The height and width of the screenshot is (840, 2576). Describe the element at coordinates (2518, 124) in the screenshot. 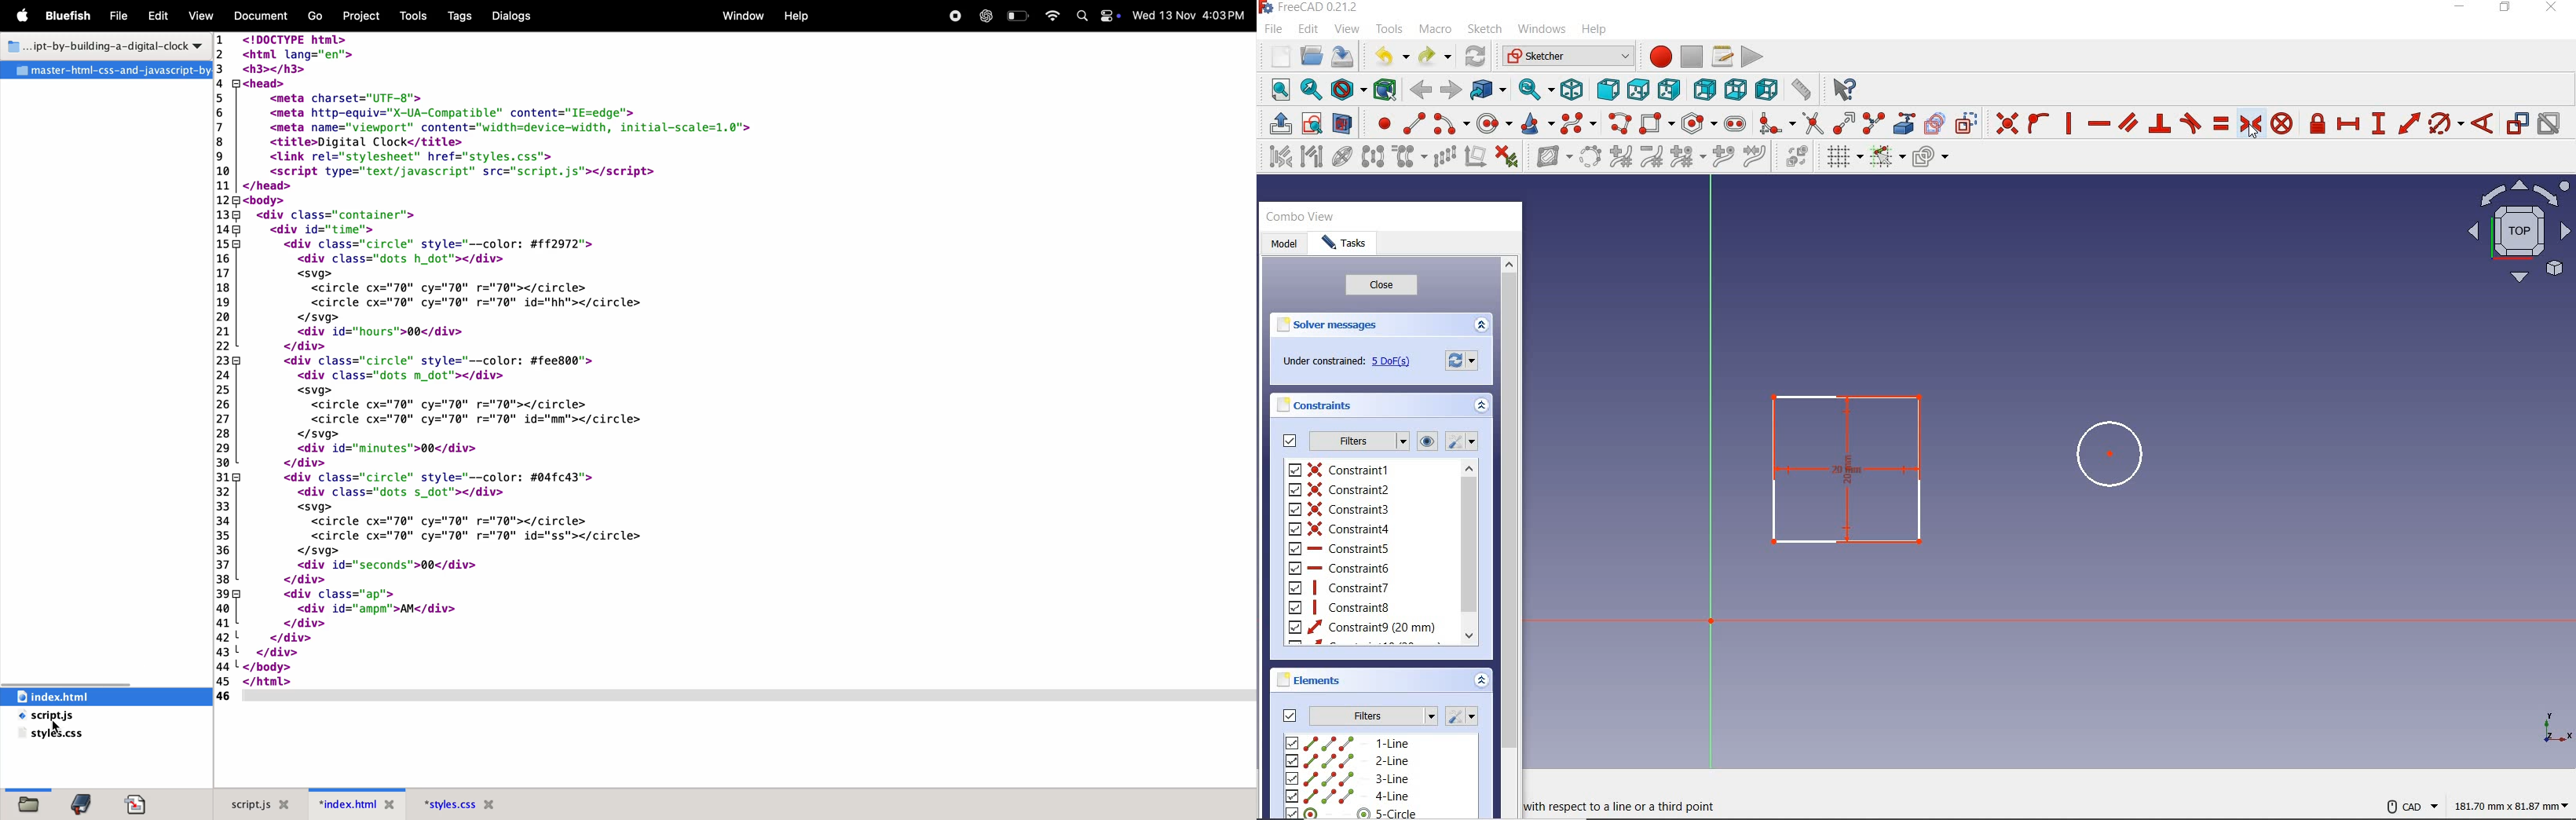

I see `toggle driving/reference constraint ` at that location.